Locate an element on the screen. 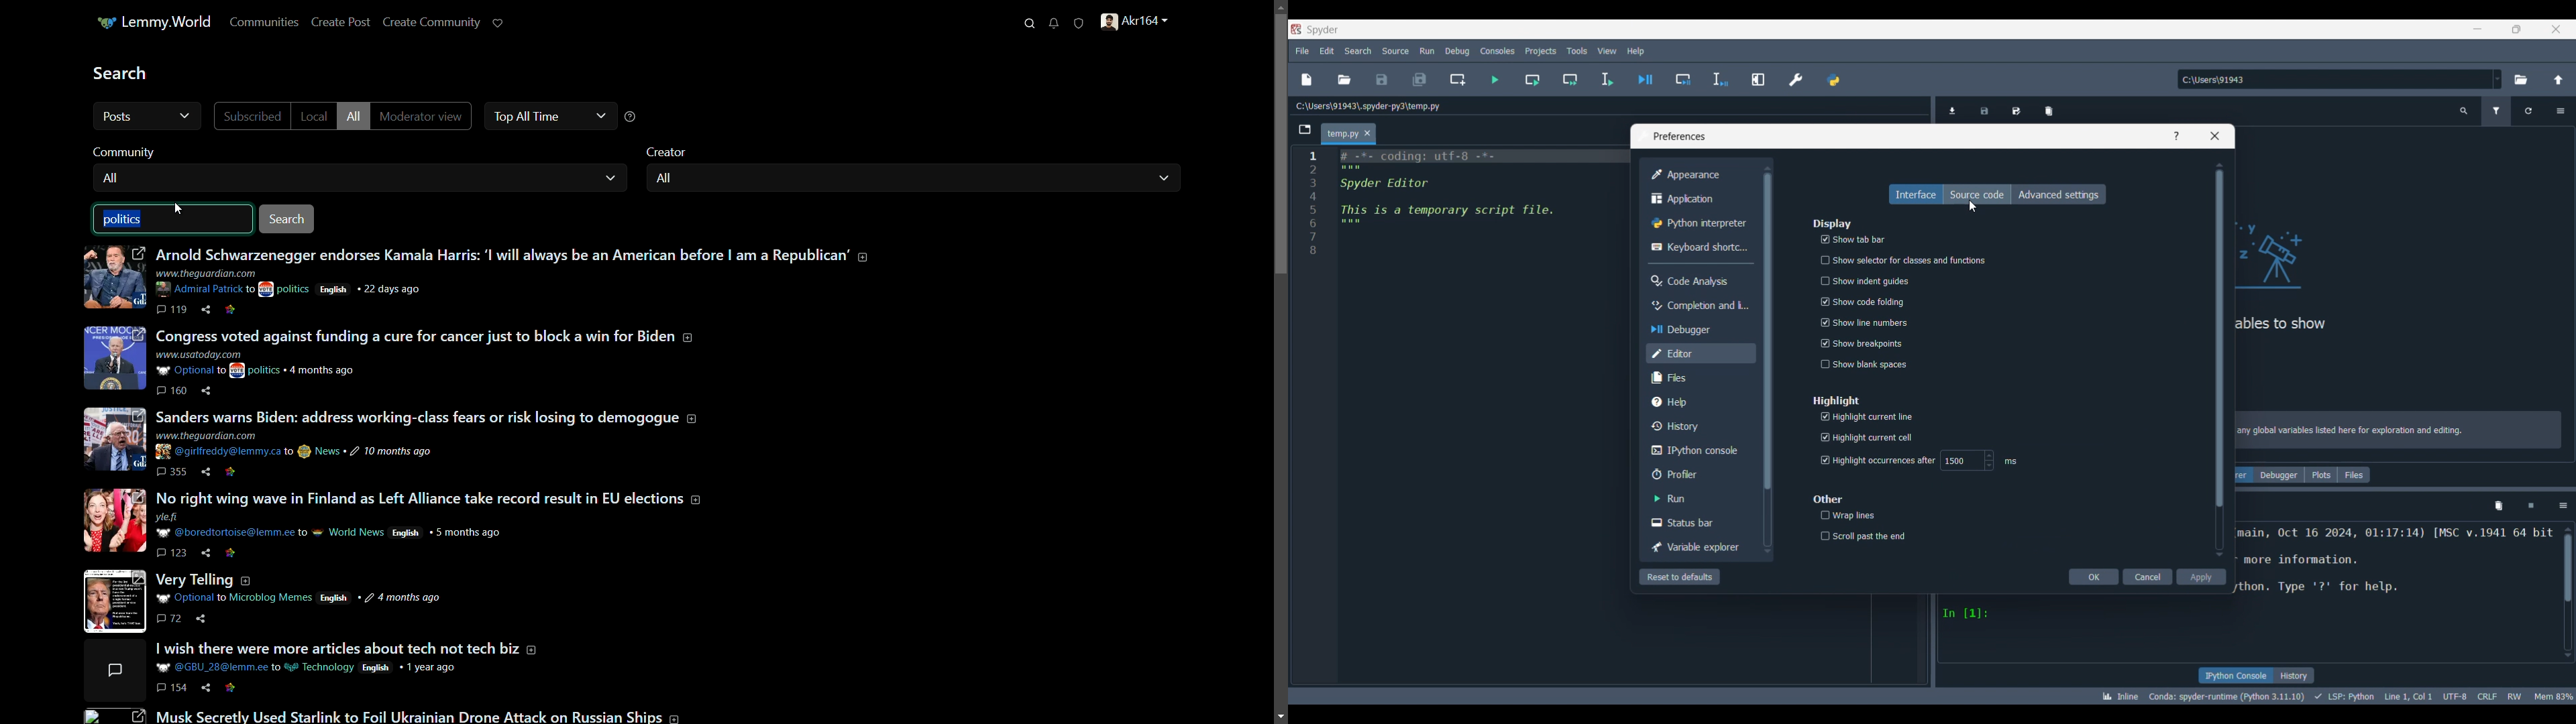 The width and height of the screenshot is (2576, 728). View menu is located at coordinates (1608, 51).